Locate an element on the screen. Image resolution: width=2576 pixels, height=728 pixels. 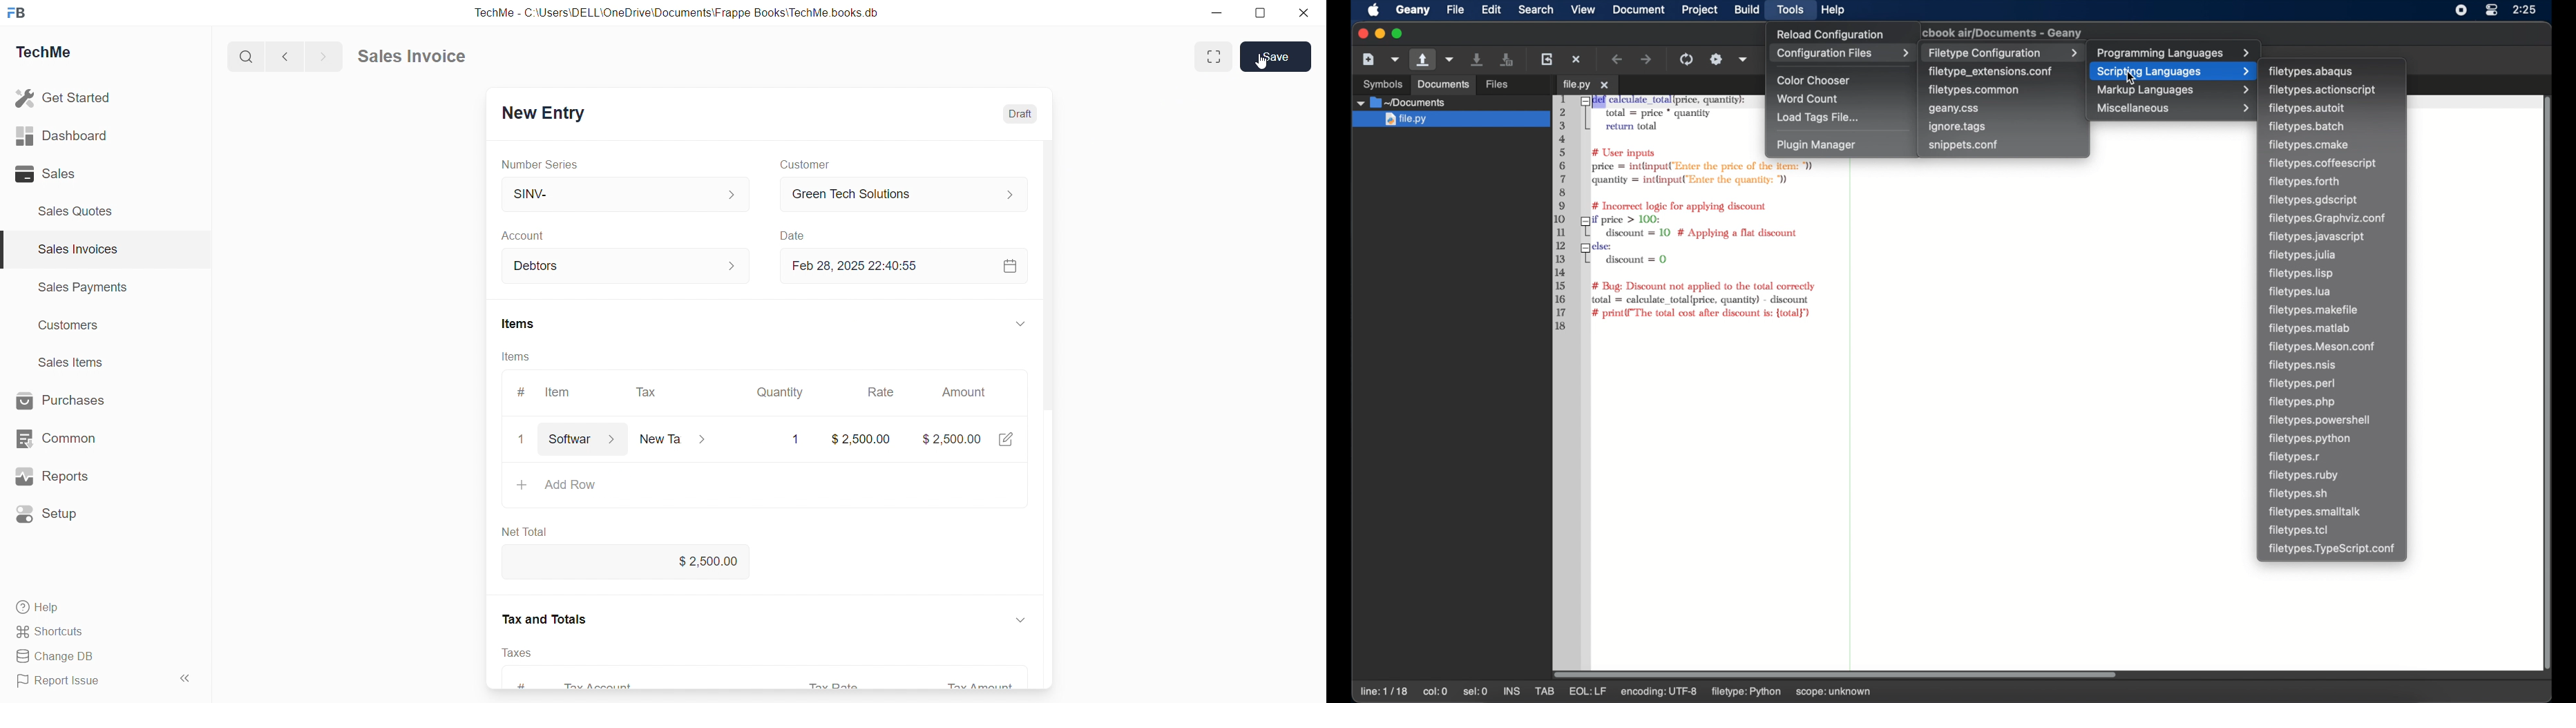
Get Started is located at coordinates (64, 97).